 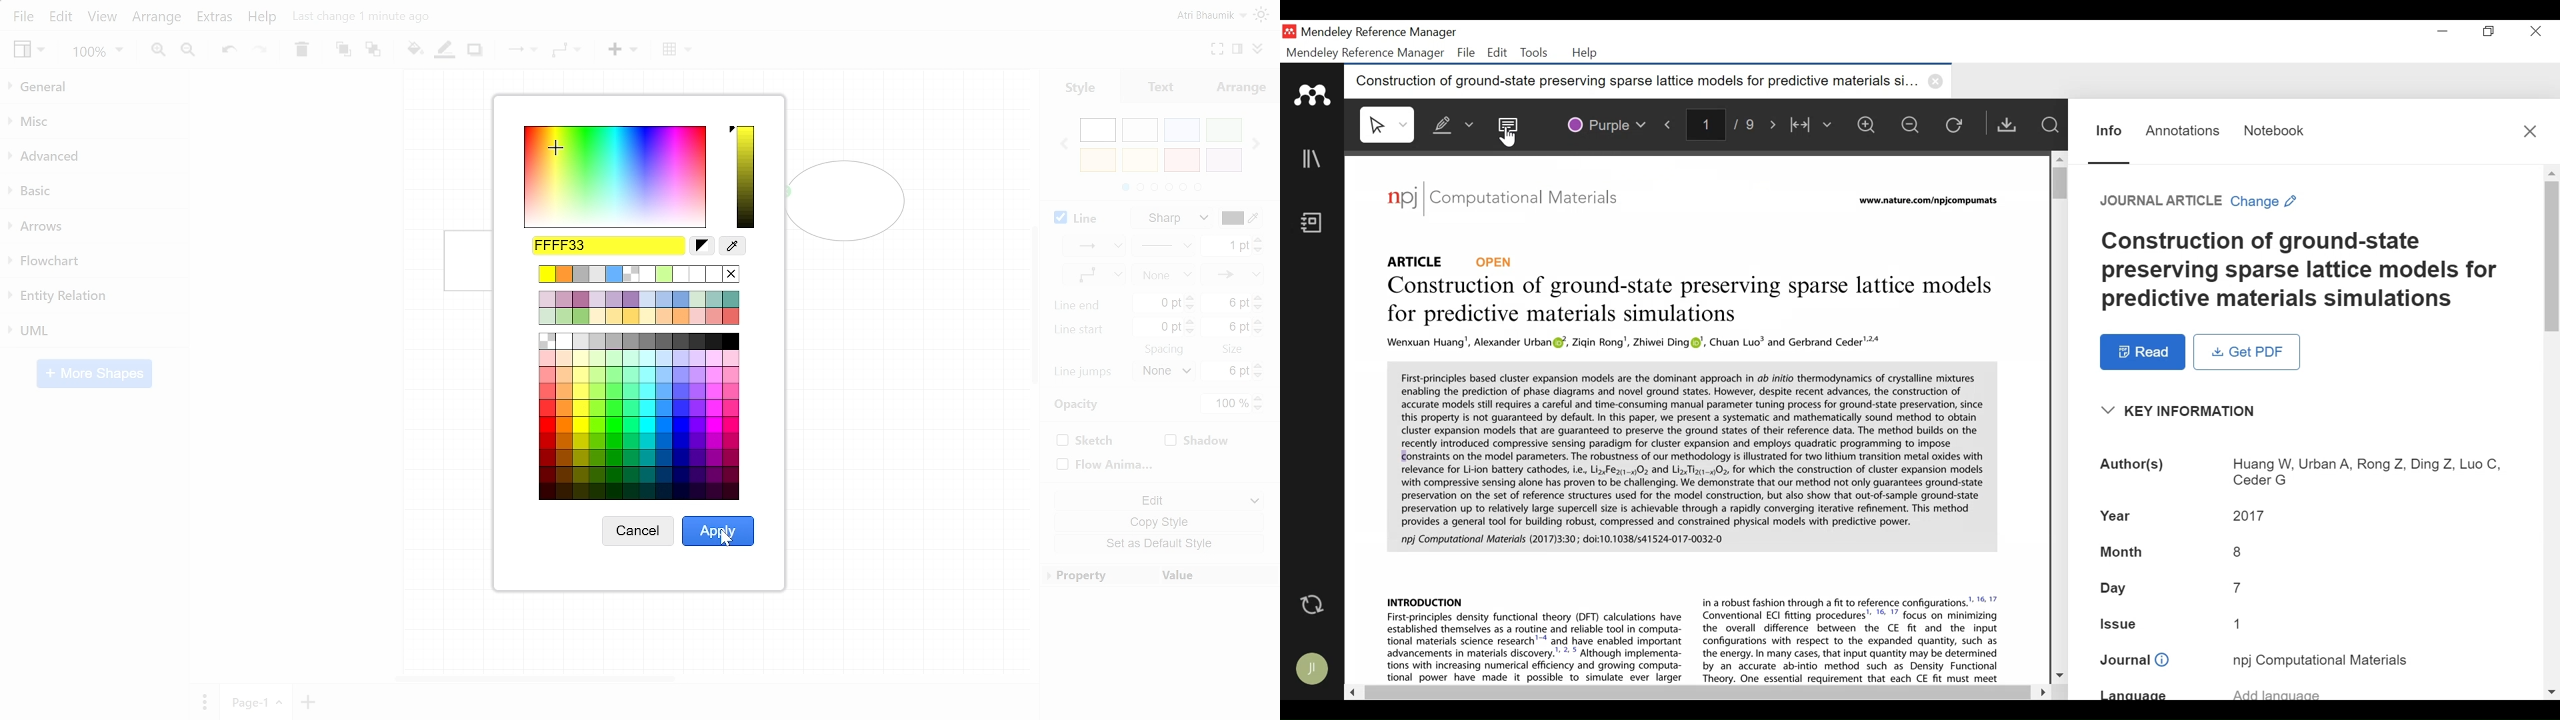 I want to click on Issue, so click(x=2305, y=627).